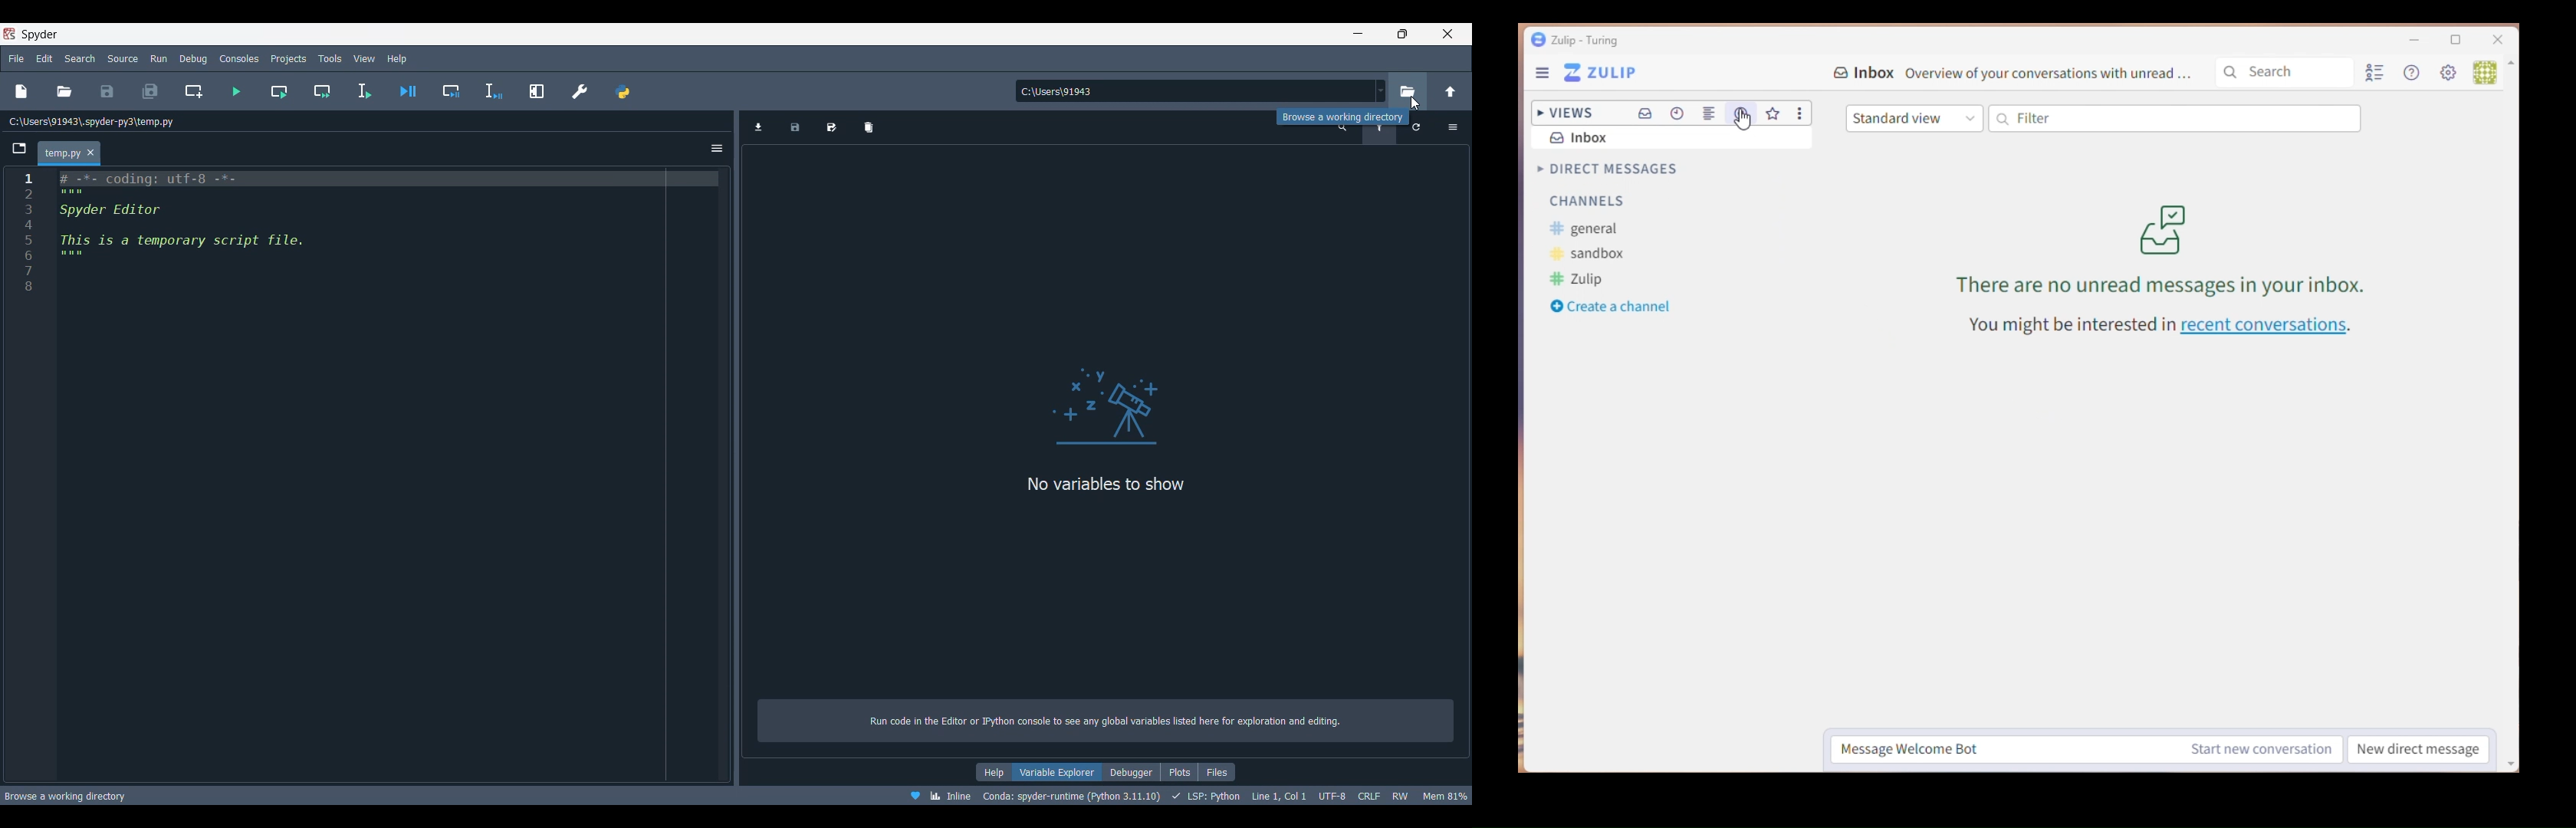 The height and width of the screenshot is (840, 2576). What do you see at coordinates (2287, 72) in the screenshot?
I see `Search` at bounding box center [2287, 72].